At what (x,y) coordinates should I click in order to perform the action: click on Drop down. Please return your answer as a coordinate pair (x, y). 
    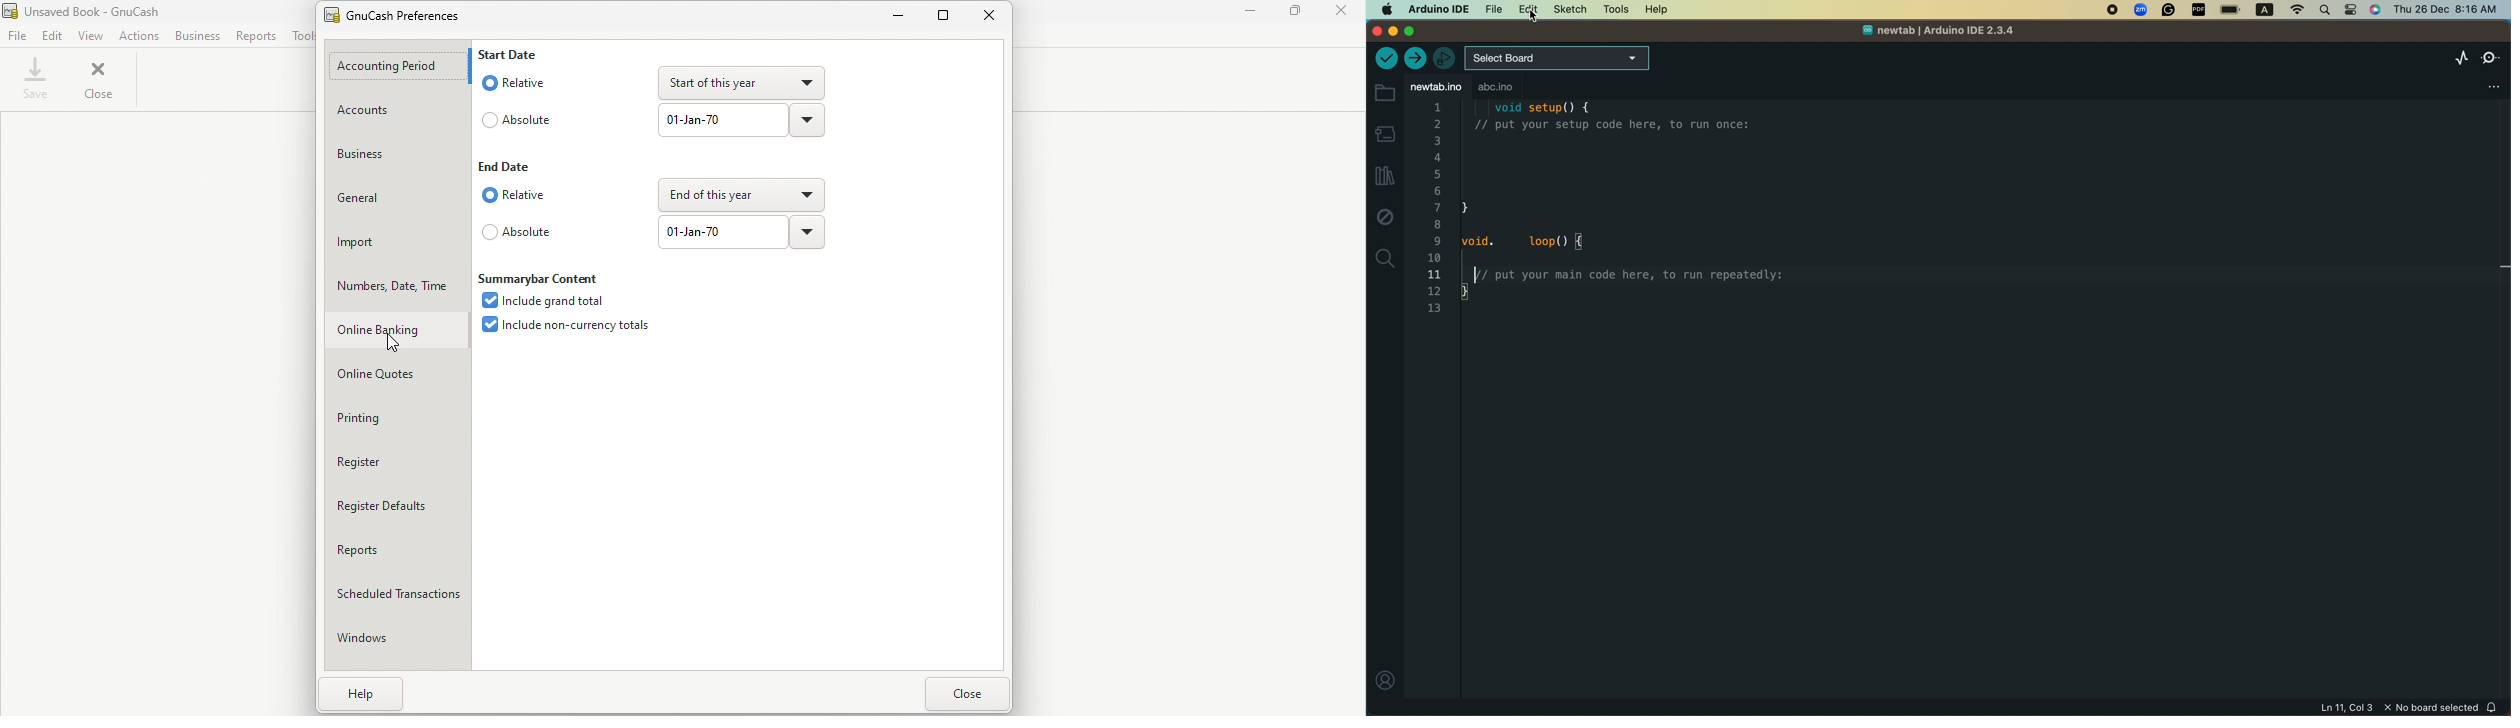
    Looking at the image, I should click on (741, 79).